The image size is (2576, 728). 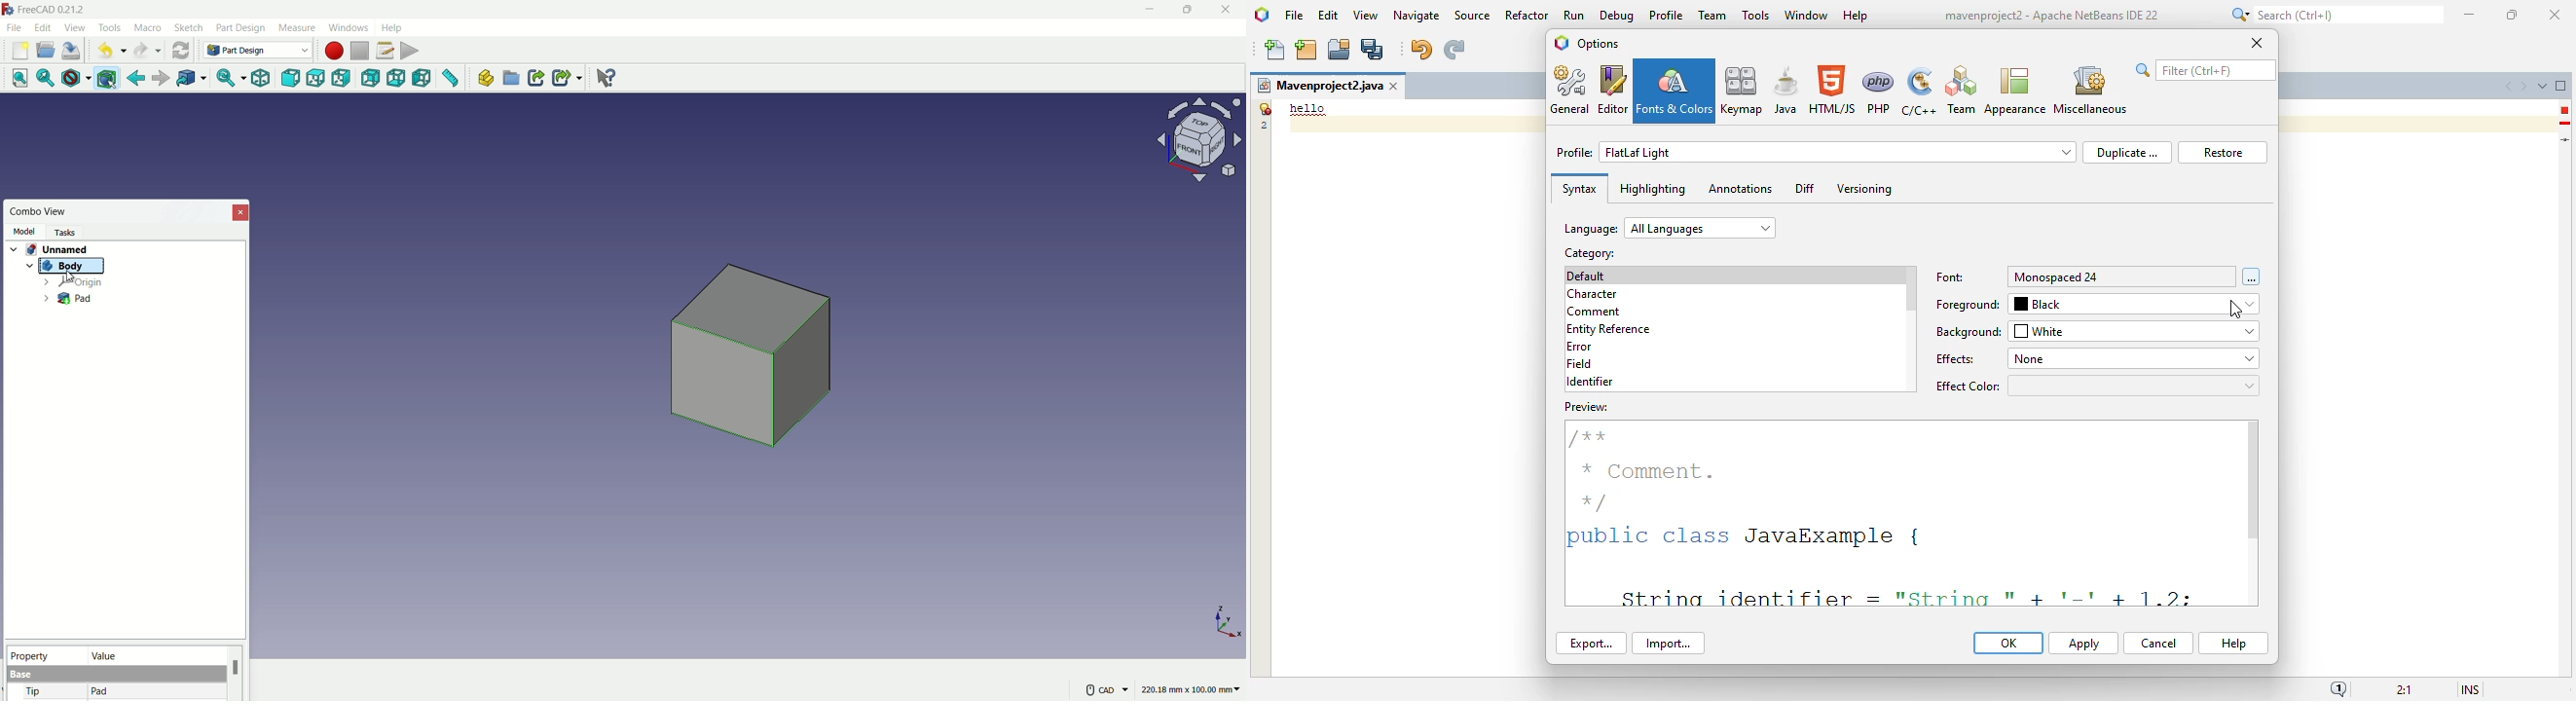 What do you see at coordinates (45, 654) in the screenshot?
I see `property` at bounding box center [45, 654].